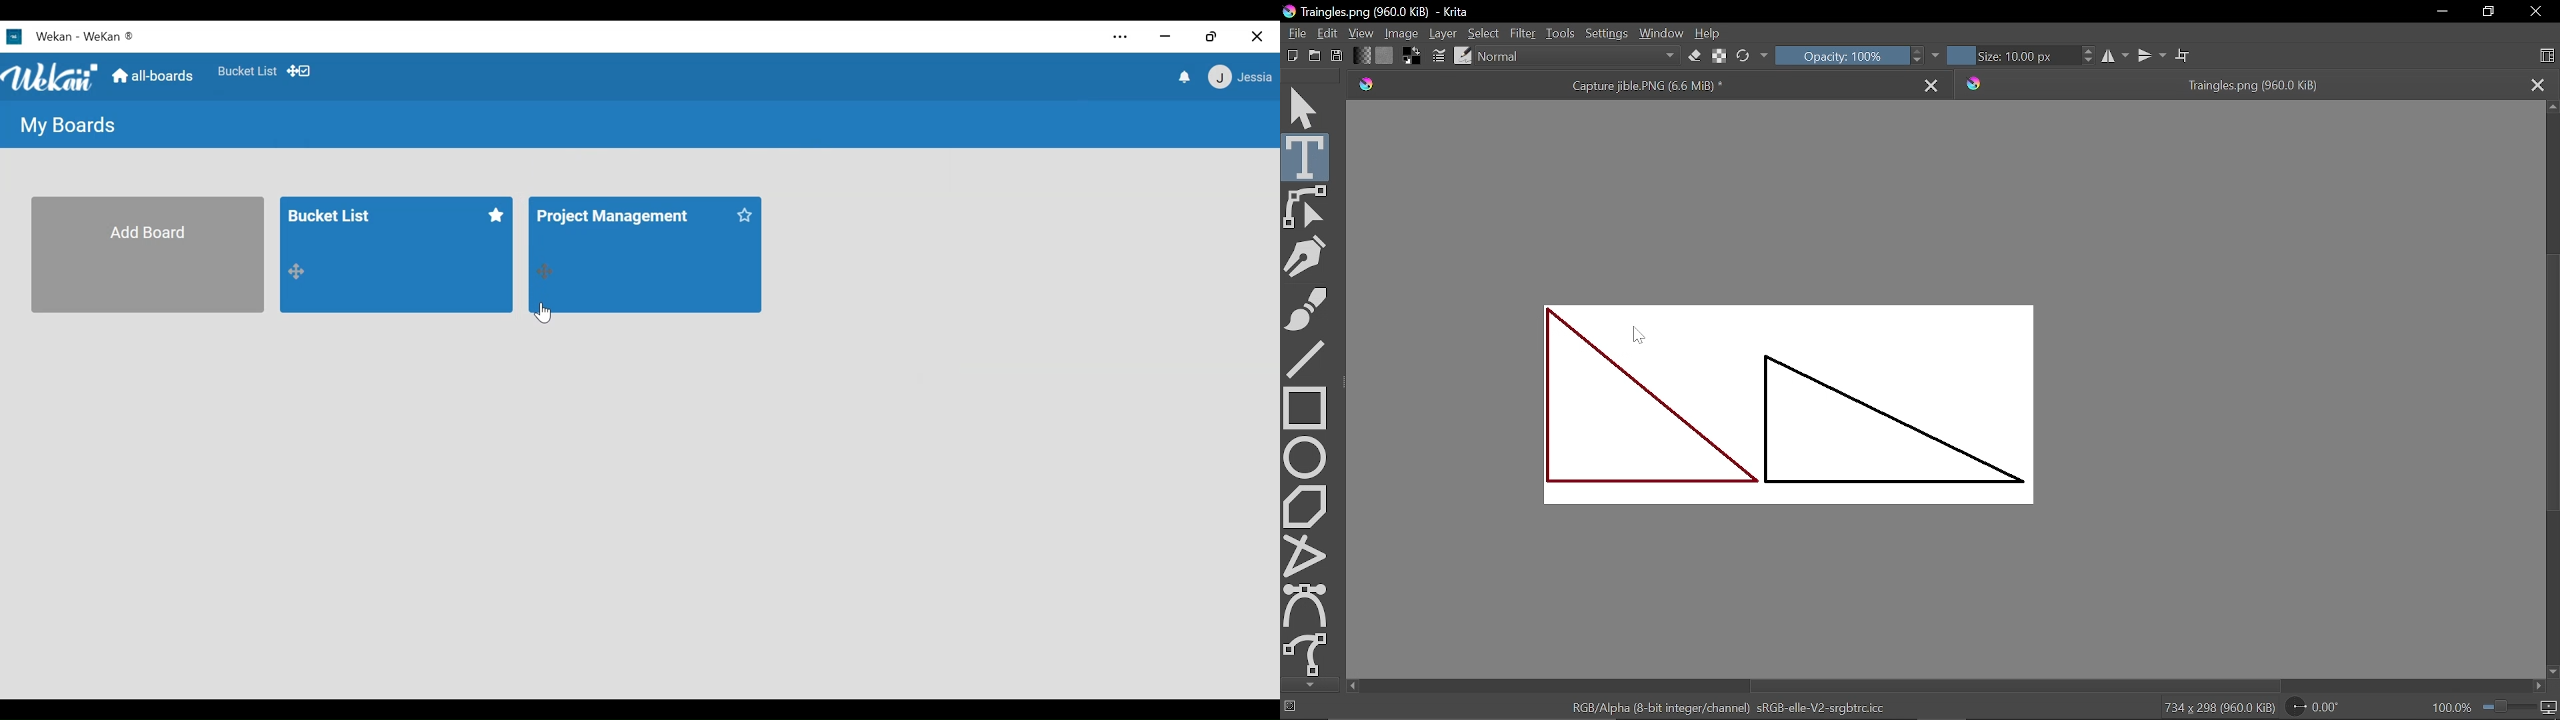 The height and width of the screenshot is (728, 2576). What do you see at coordinates (1163, 36) in the screenshot?
I see `minimize` at bounding box center [1163, 36].